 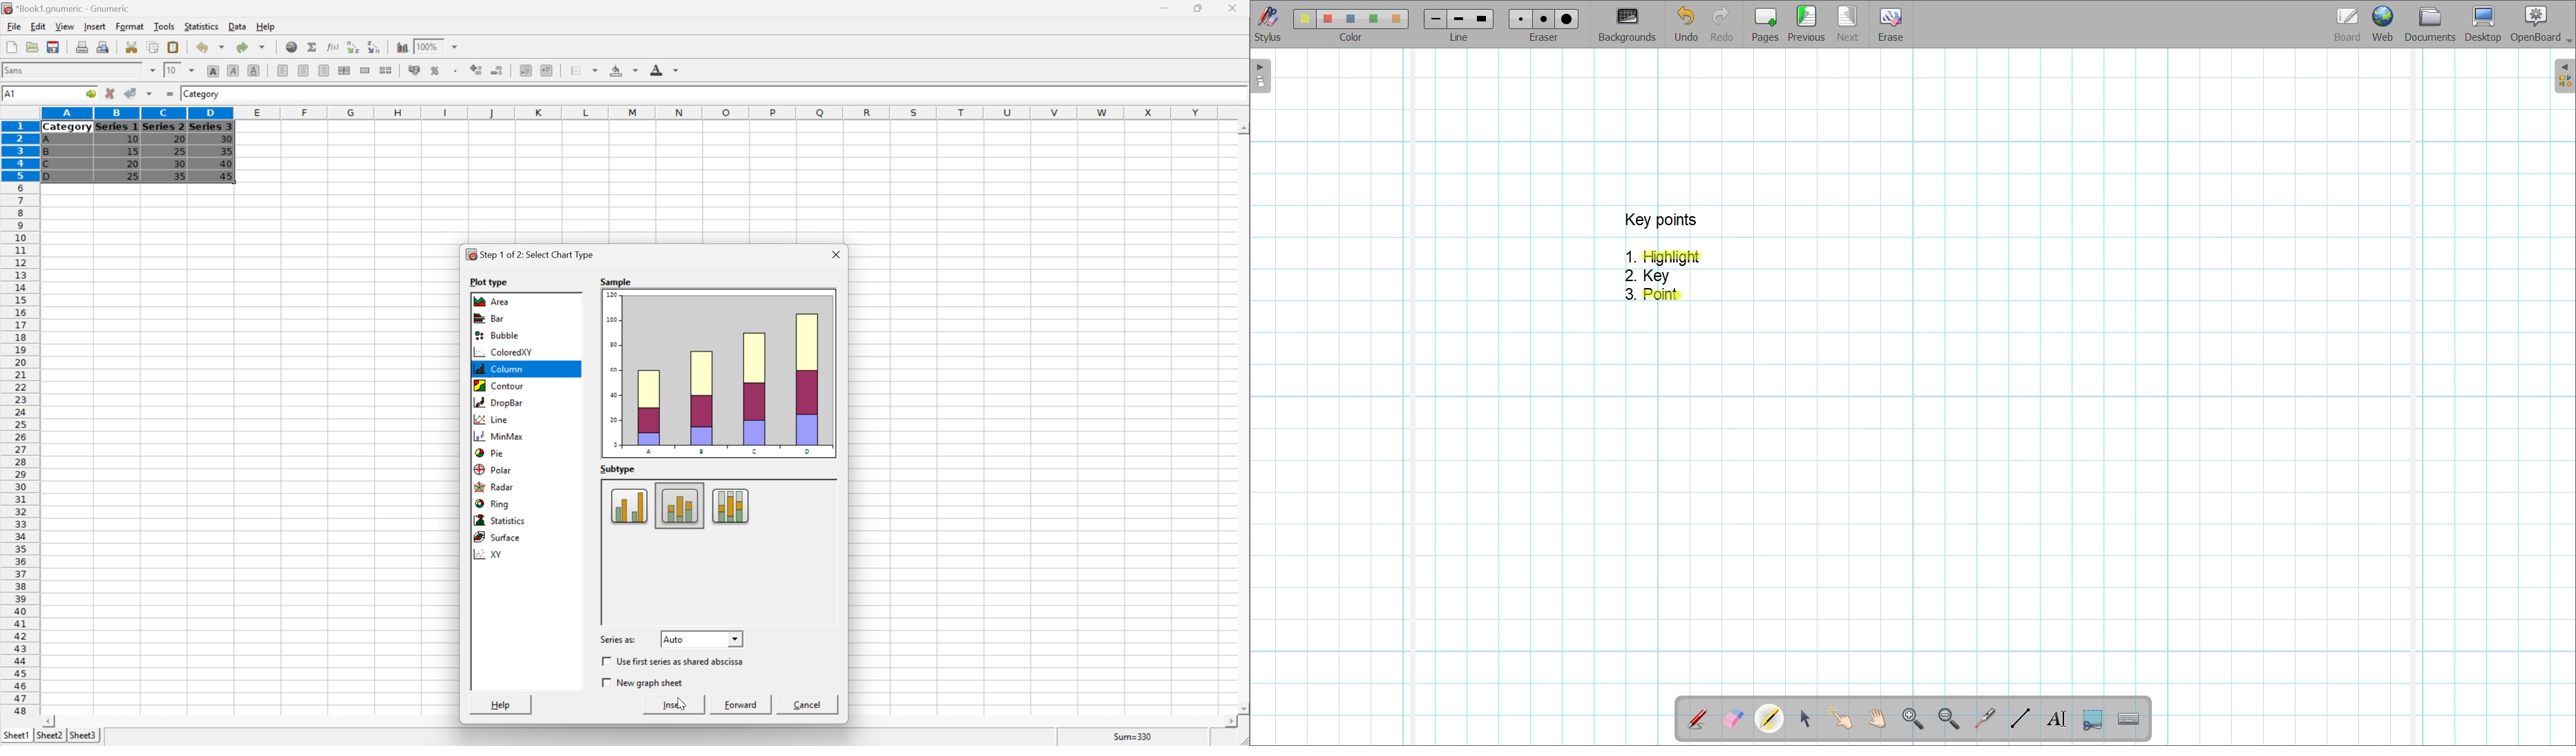 I want to click on 20, so click(x=177, y=138).